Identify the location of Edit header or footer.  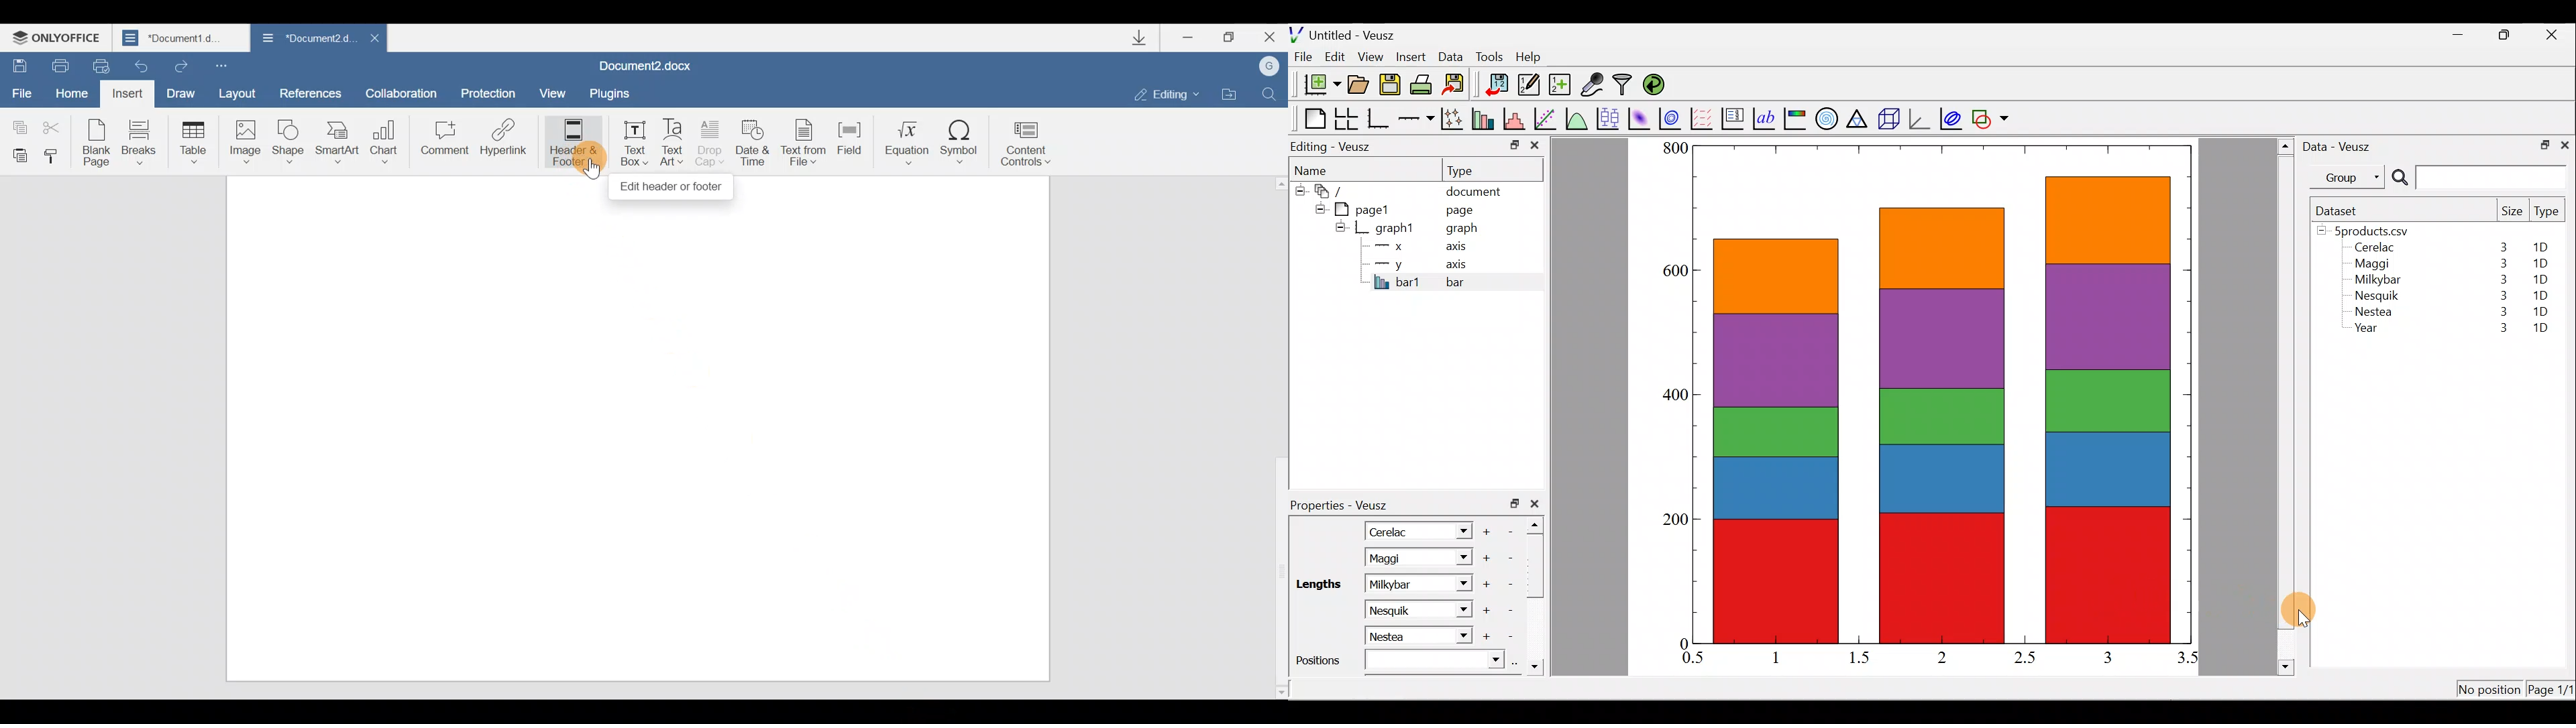
(672, 186).